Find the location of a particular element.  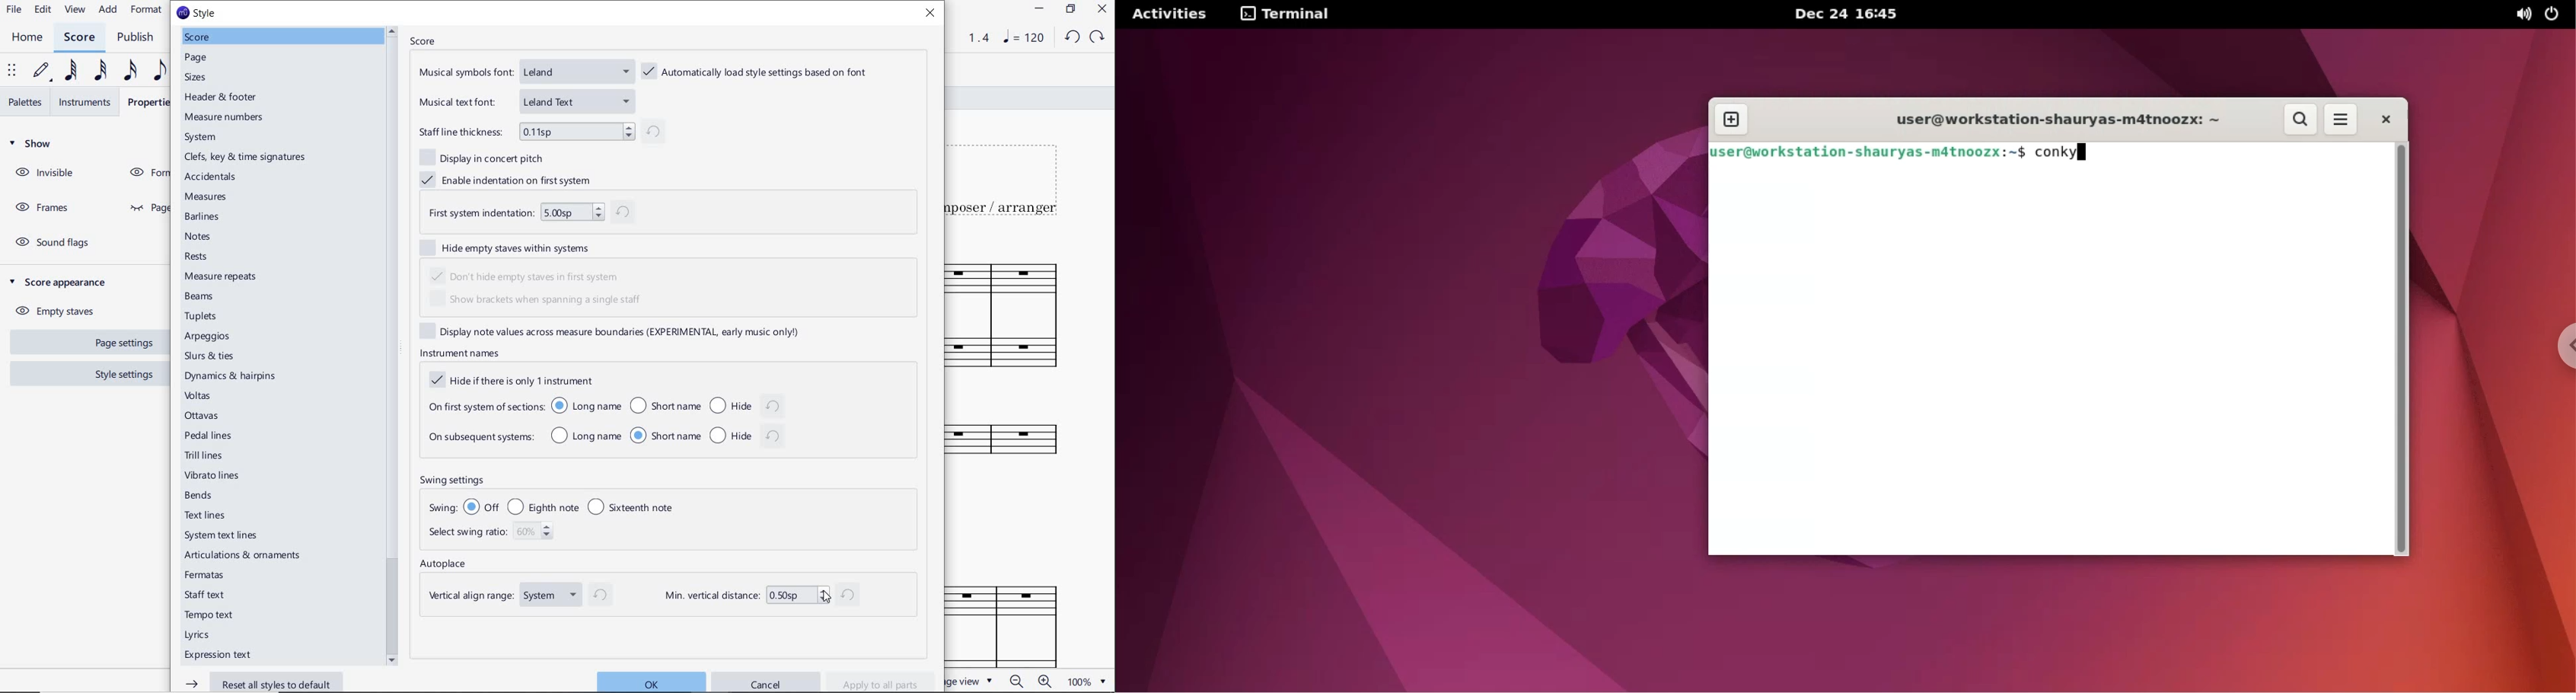

vibrato lines is located at coordinates (211, 477).